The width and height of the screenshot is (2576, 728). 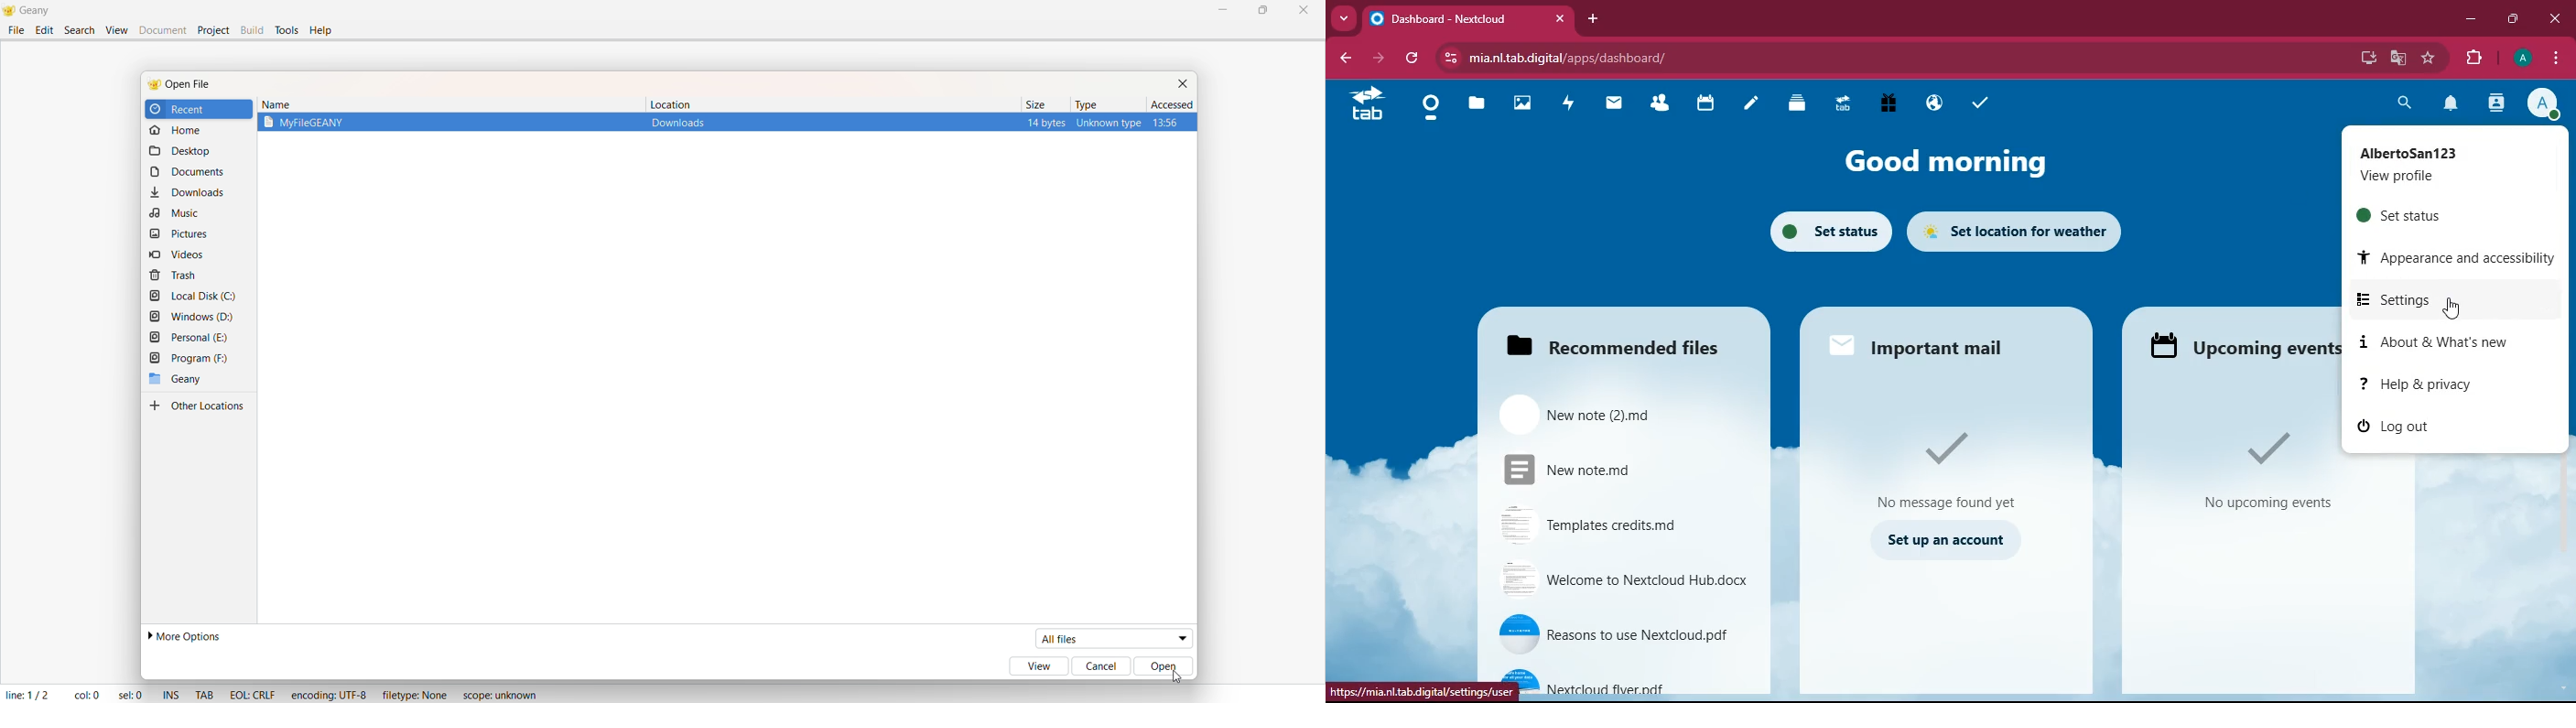 What do you see at coordinates (2451, 215) in the screenshot?
I see `set status` at bounding box center [2451, 215].